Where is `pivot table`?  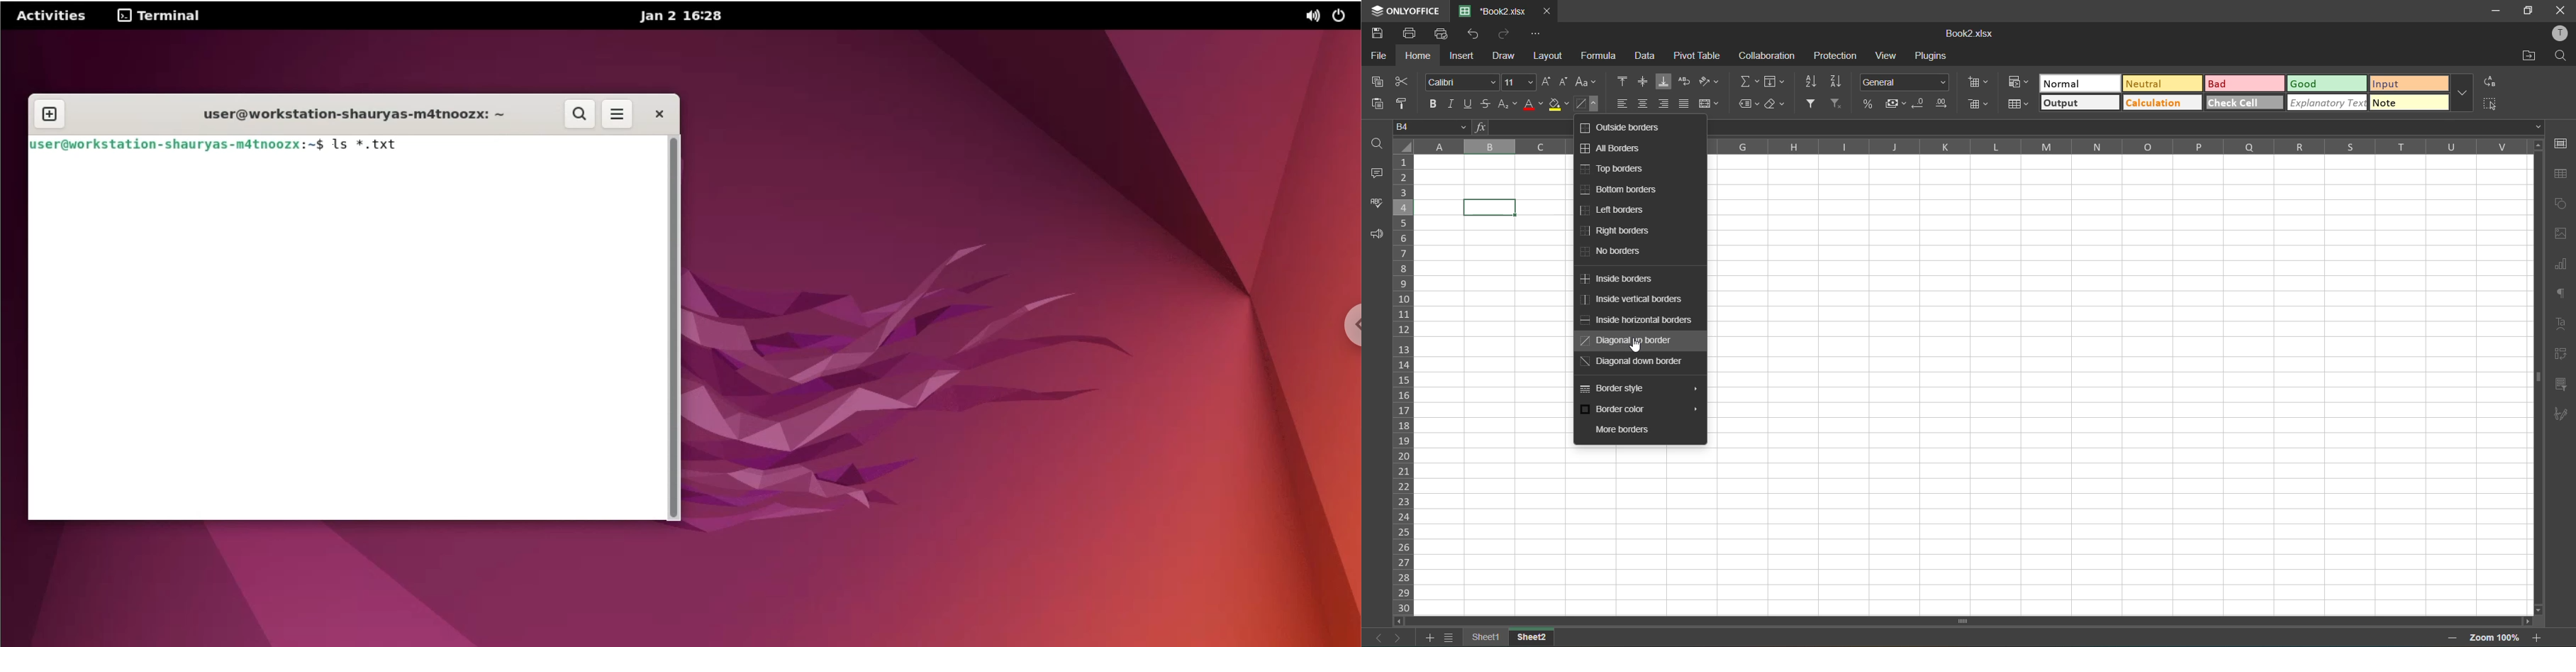 pivot table is located at coordinates (1698, 57).